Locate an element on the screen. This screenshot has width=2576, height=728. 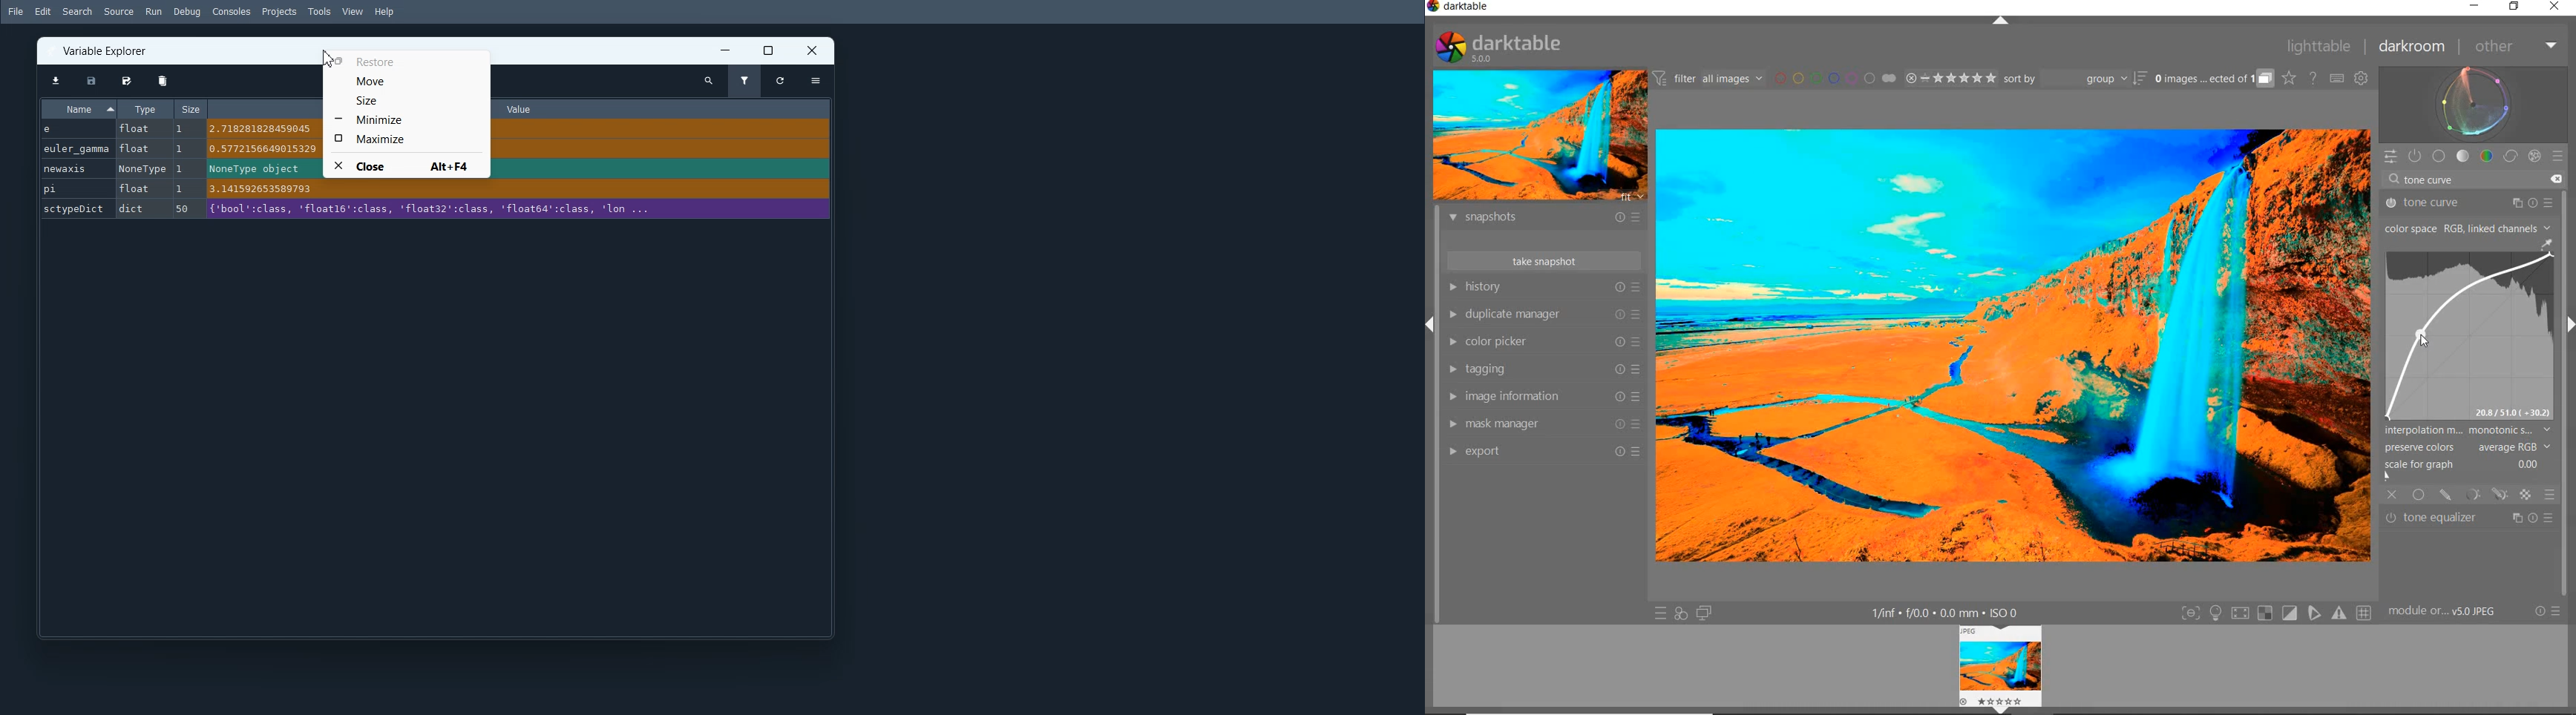
pi is located at coordinates (75, 188).